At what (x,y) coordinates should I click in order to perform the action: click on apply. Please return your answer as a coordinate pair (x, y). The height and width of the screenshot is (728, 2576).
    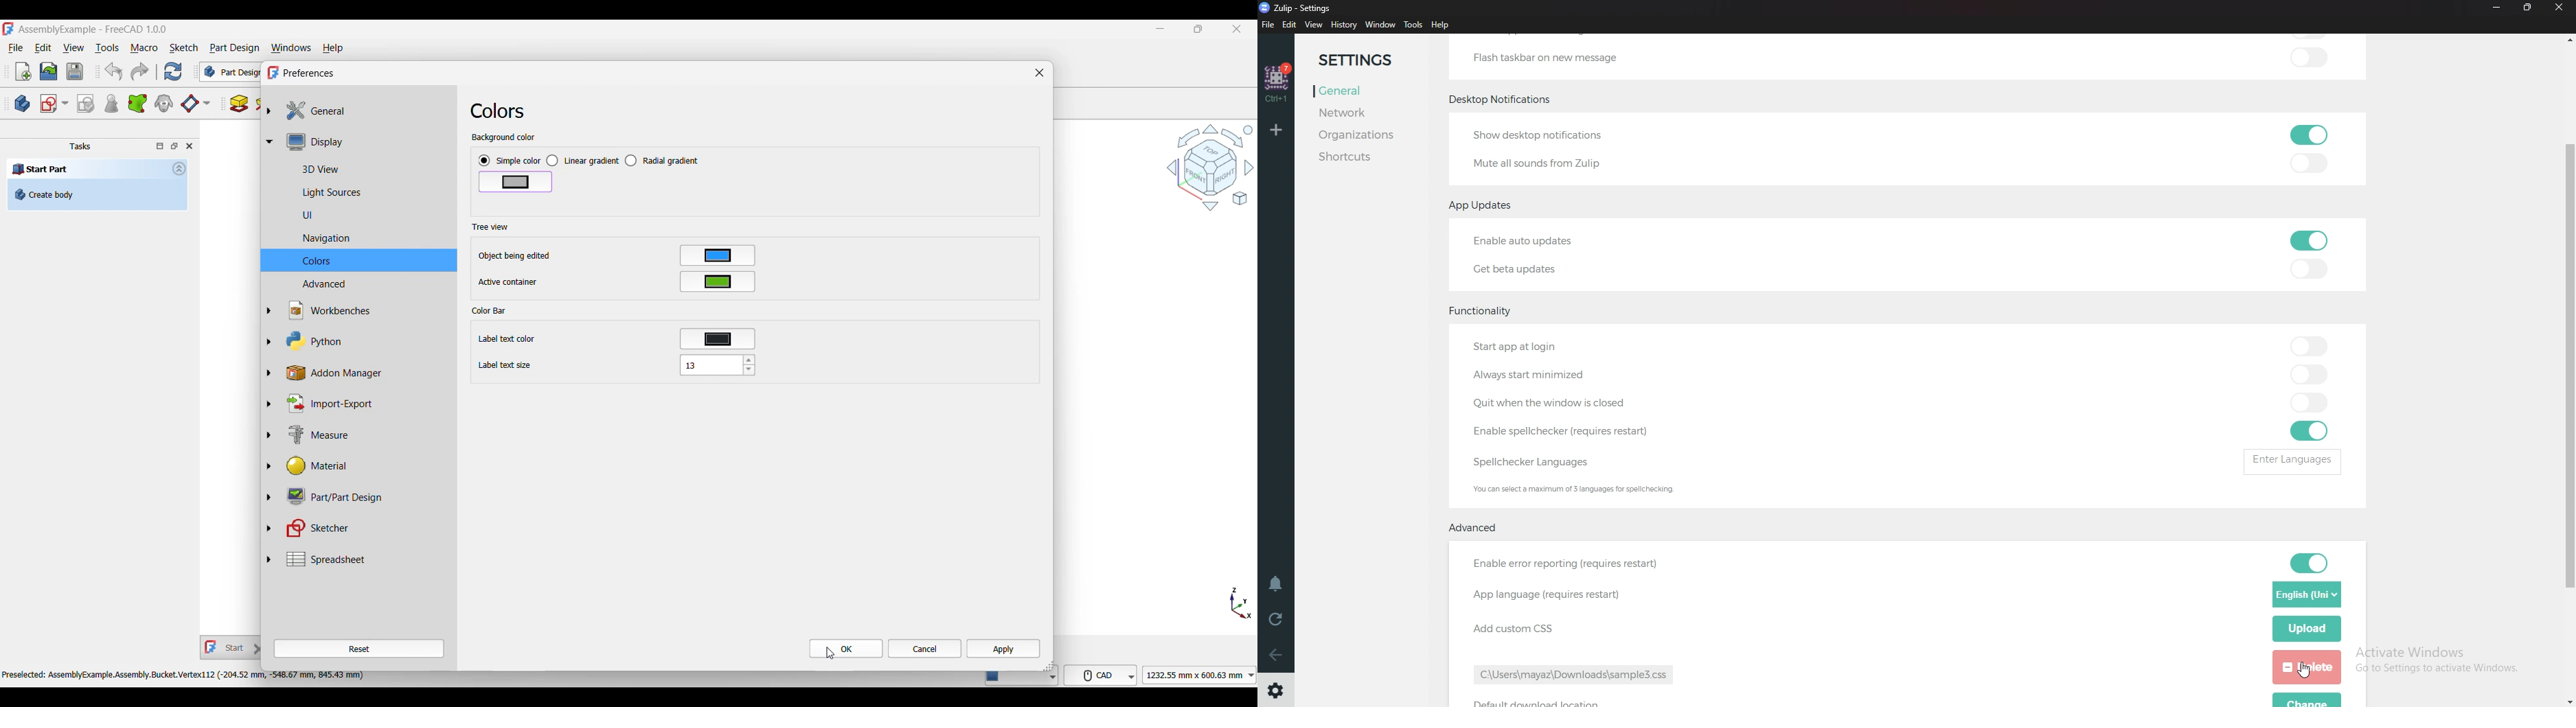
    Looking at the image, I should click on (1005, 647).